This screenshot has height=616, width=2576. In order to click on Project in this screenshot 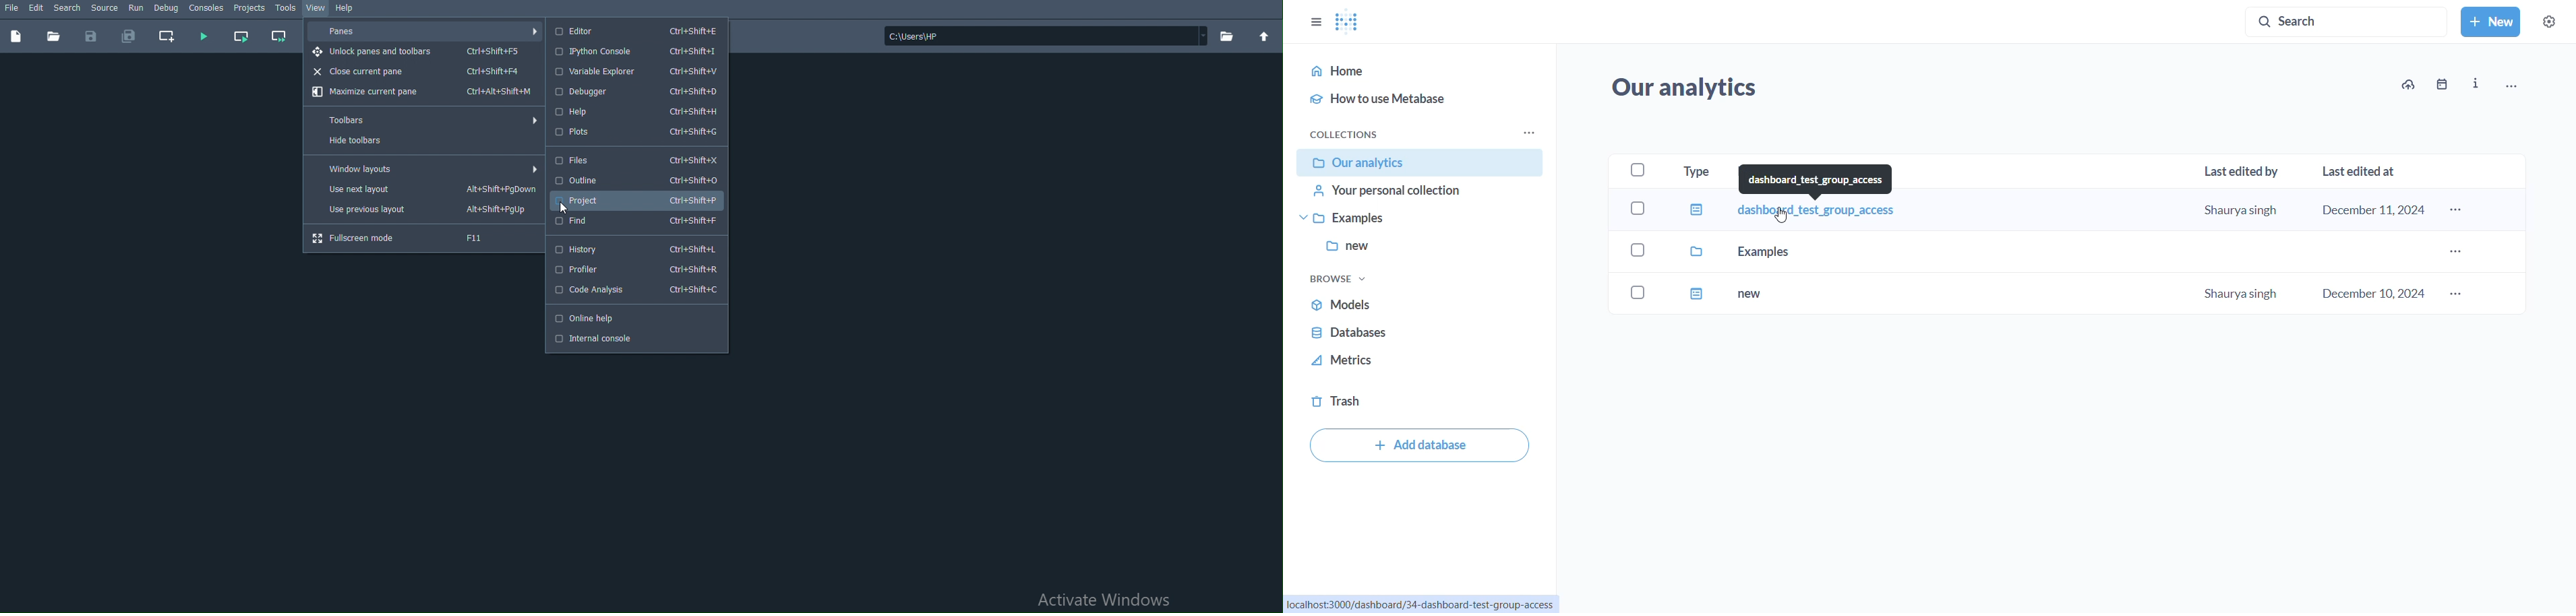, I will do `click(635, 200)`.